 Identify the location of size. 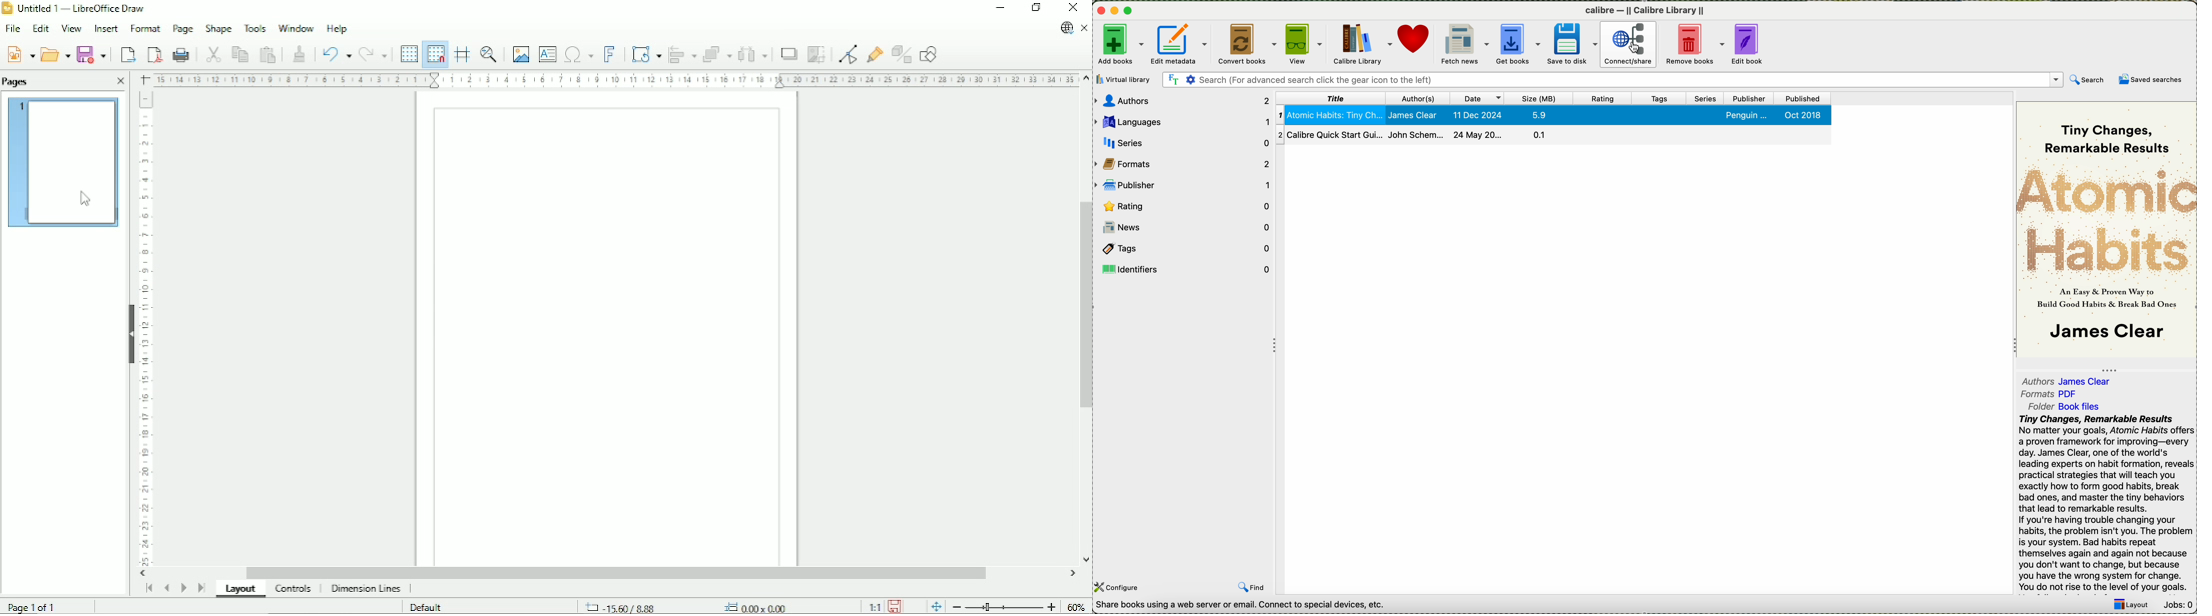
(1540, 98).